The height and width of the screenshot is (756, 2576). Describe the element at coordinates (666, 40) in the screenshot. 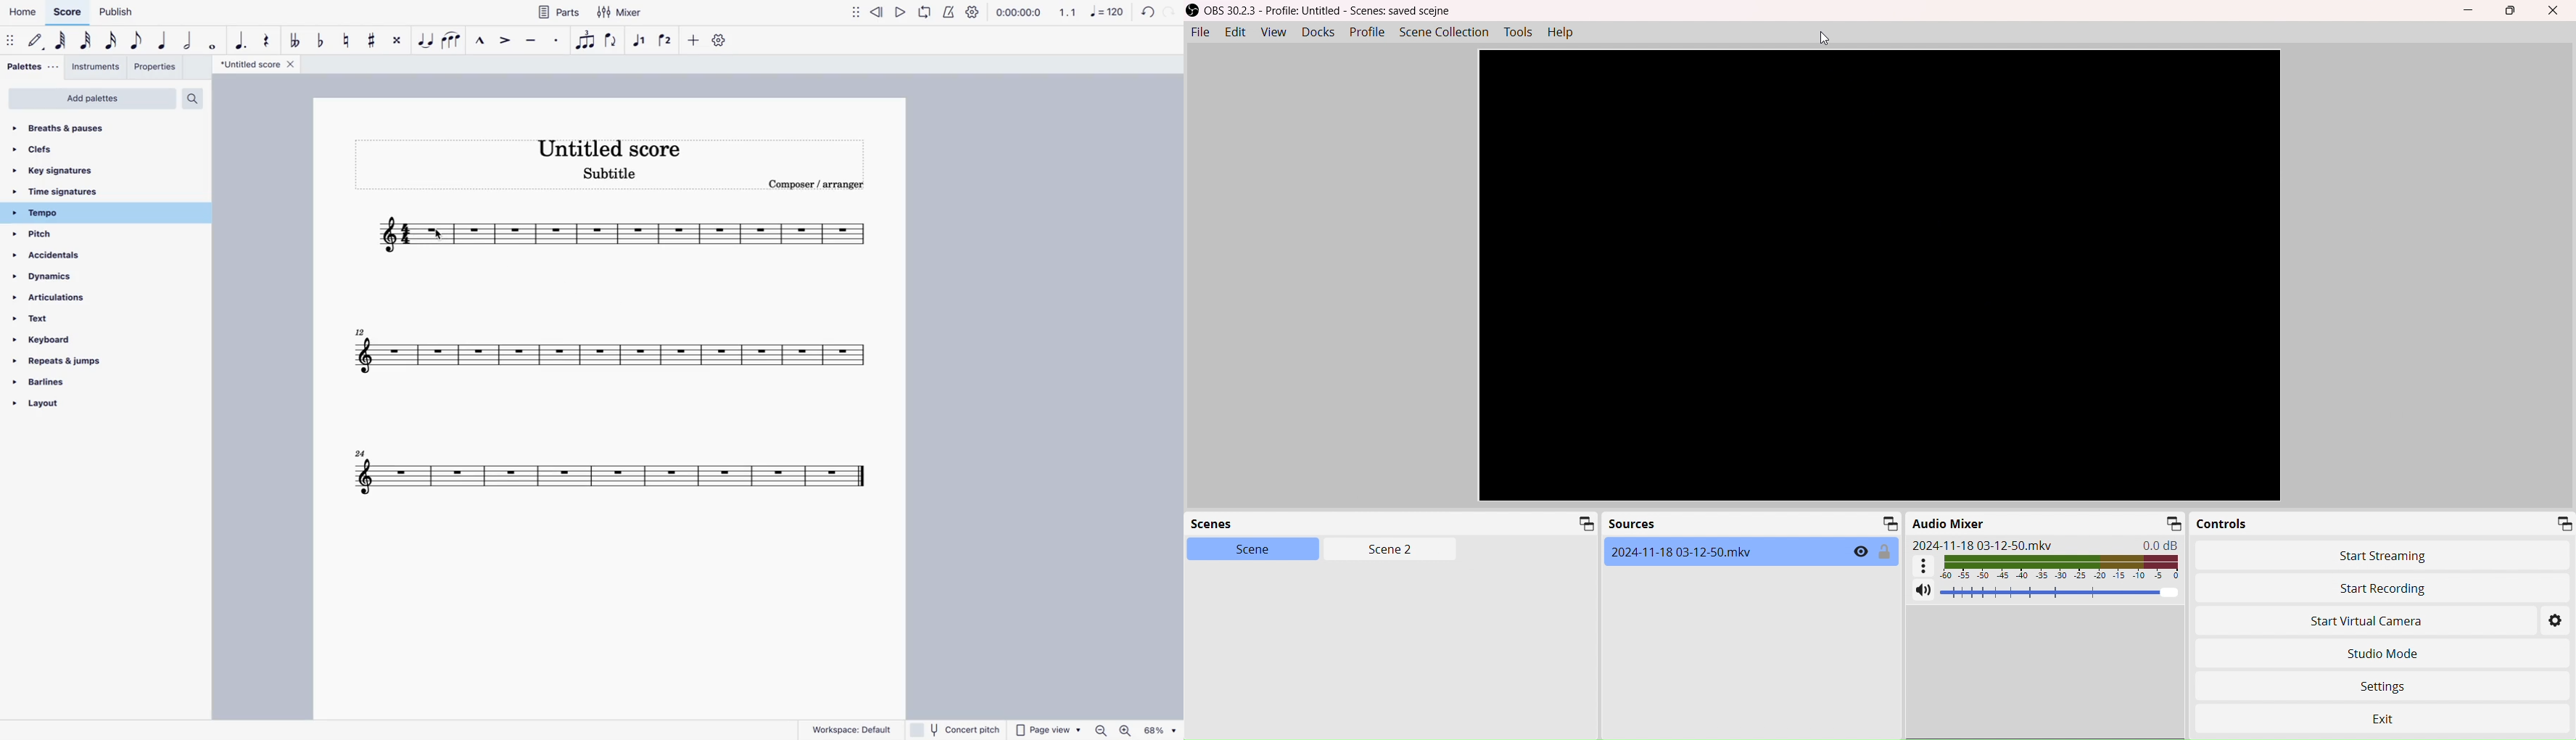

I see `voice 2` at that location.